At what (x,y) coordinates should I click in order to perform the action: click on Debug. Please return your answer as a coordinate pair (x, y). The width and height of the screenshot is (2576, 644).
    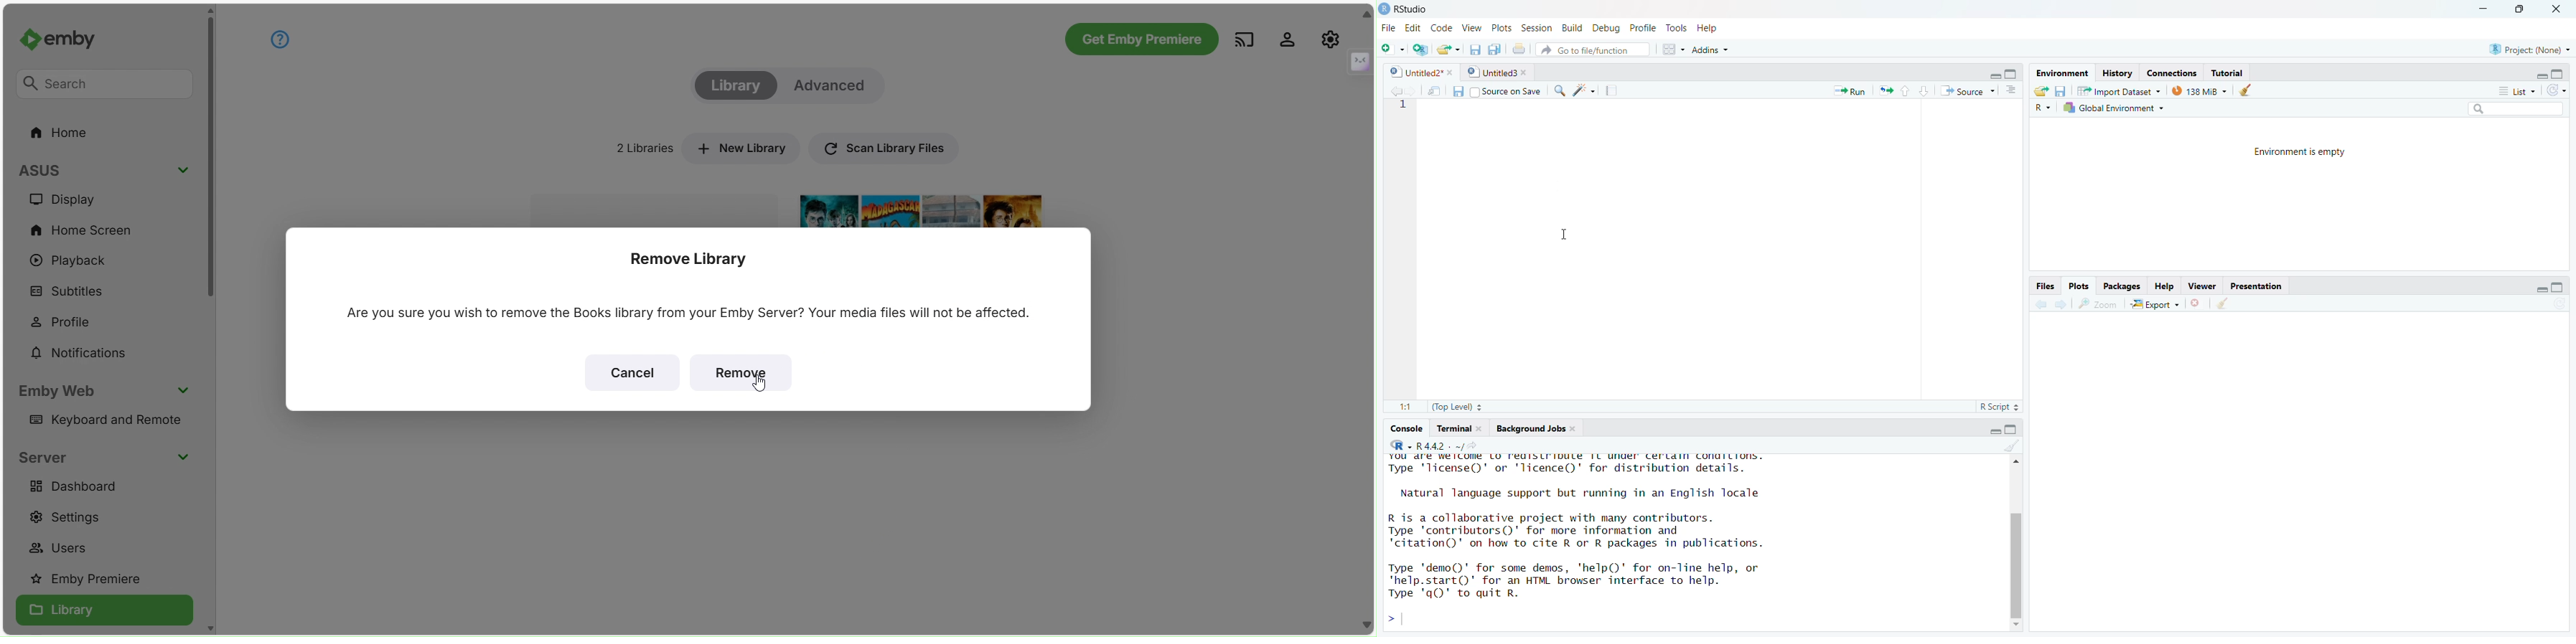
    Looking at the image, I should click on (1608, 27).